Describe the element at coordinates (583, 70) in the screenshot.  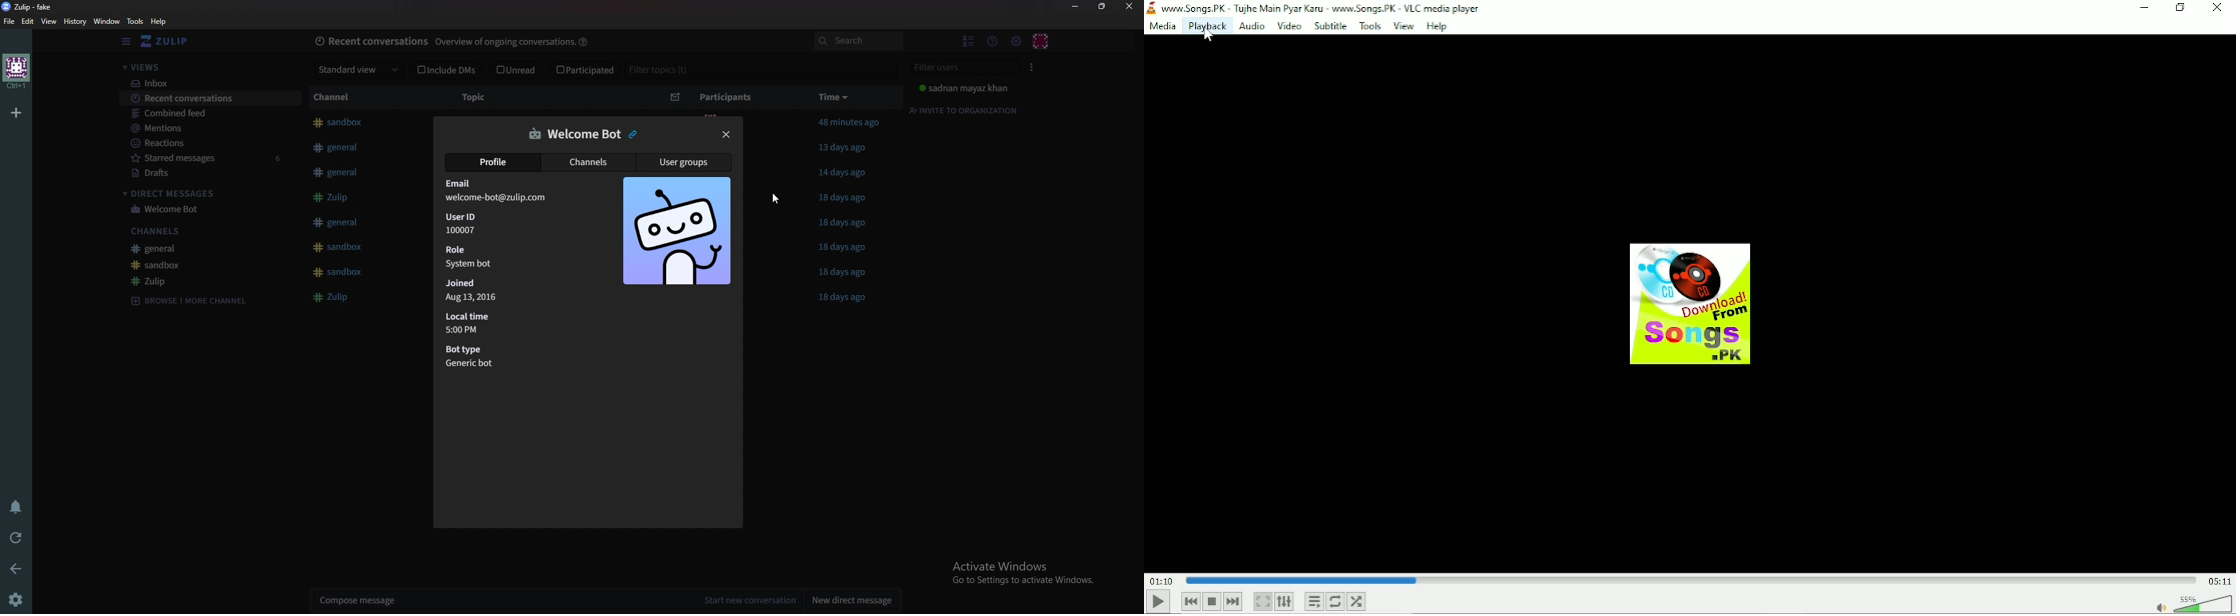
I see `Participated` at that location.